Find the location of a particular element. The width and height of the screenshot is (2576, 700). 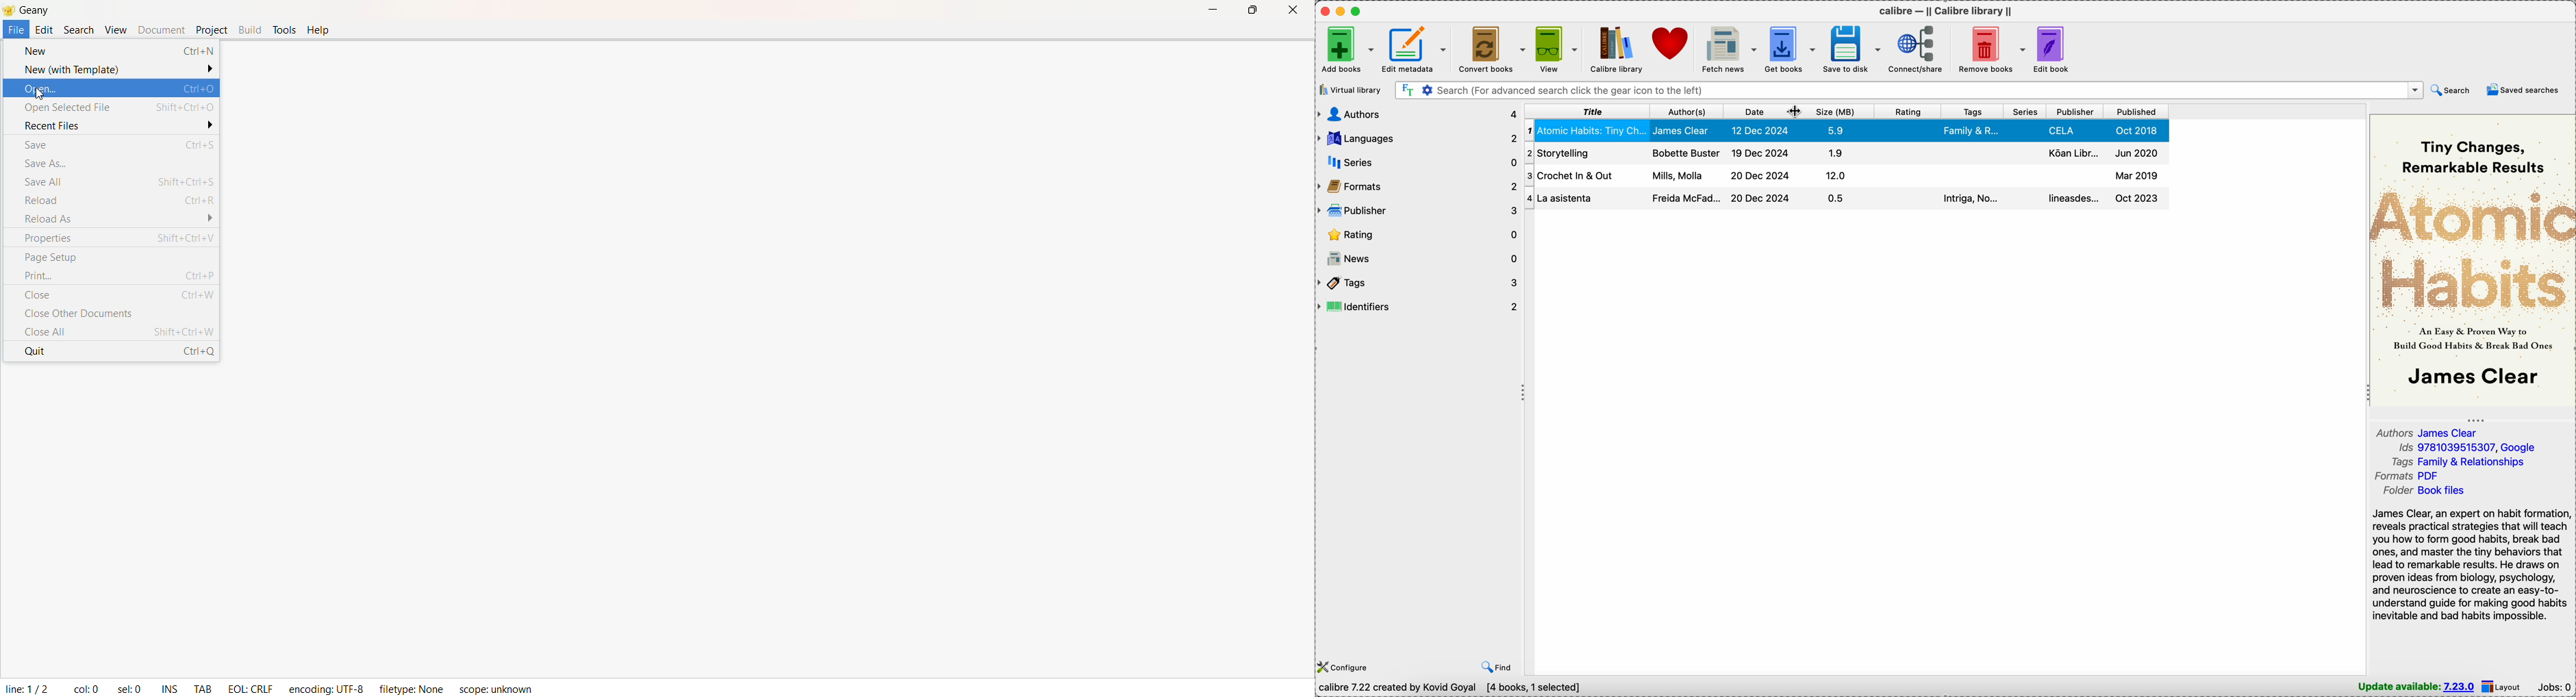

published is located at coordinates (2138, 112).